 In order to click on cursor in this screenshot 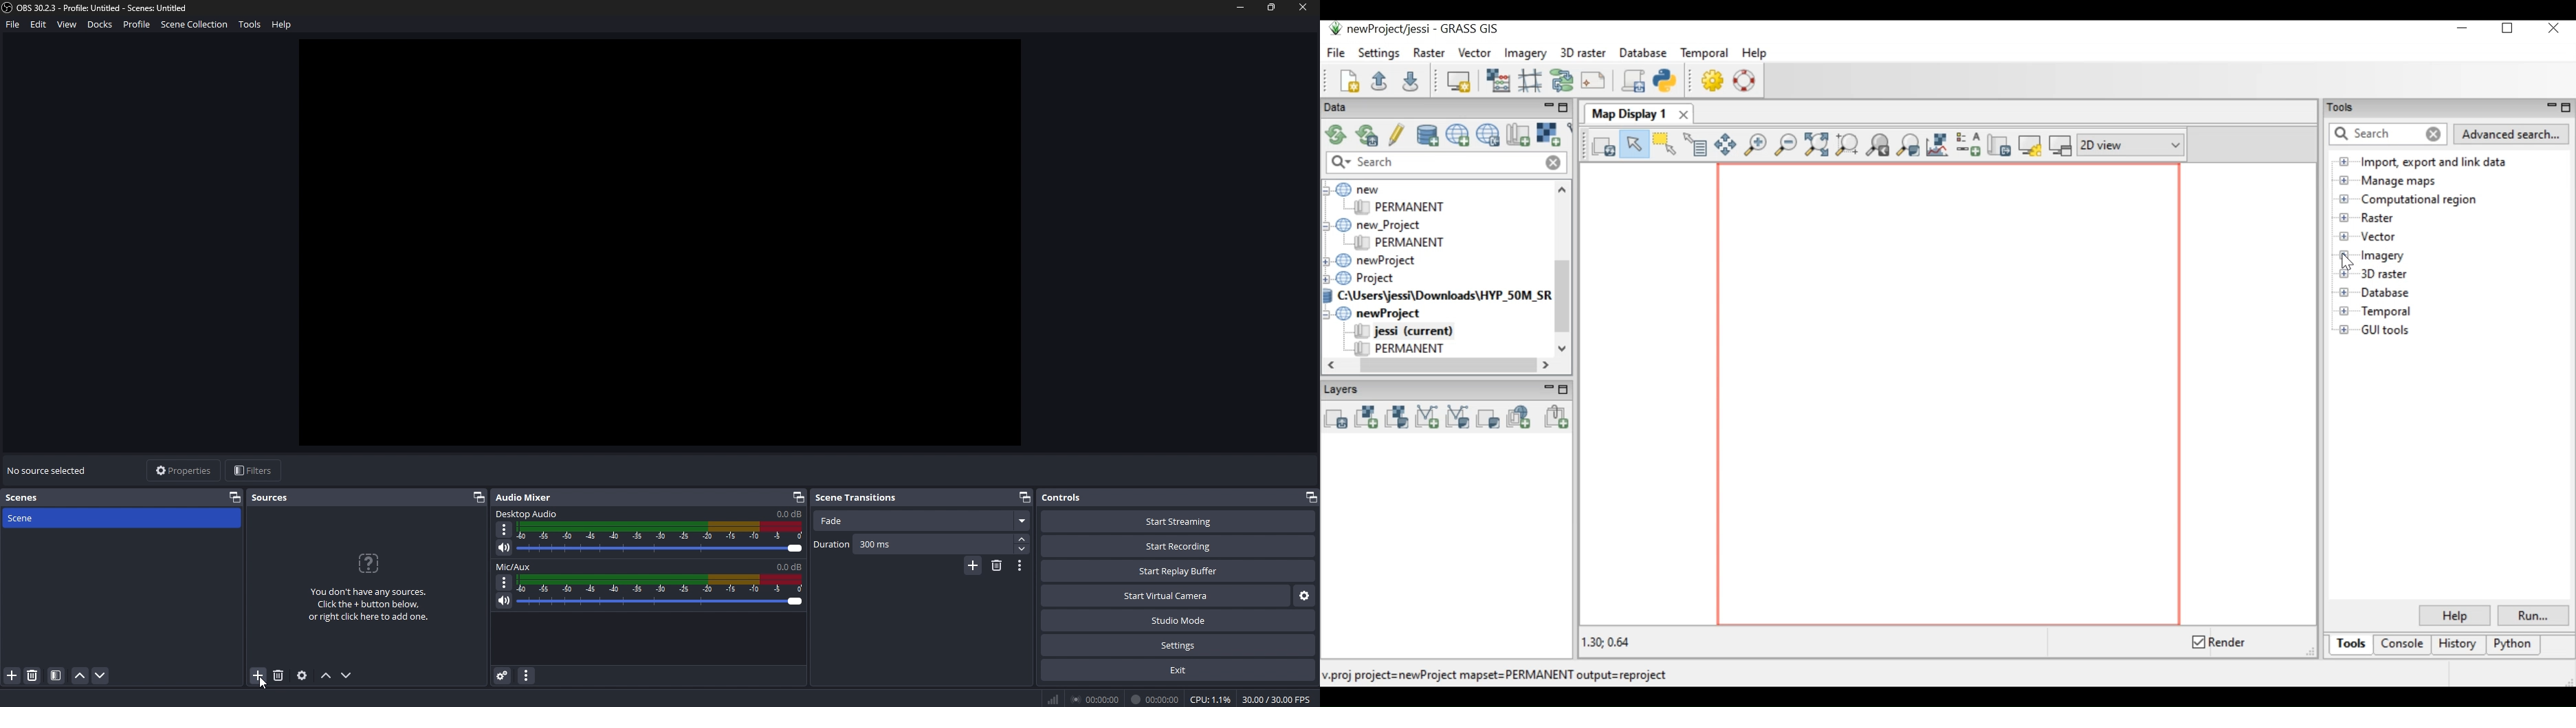, I will do `click(266, 688)`.